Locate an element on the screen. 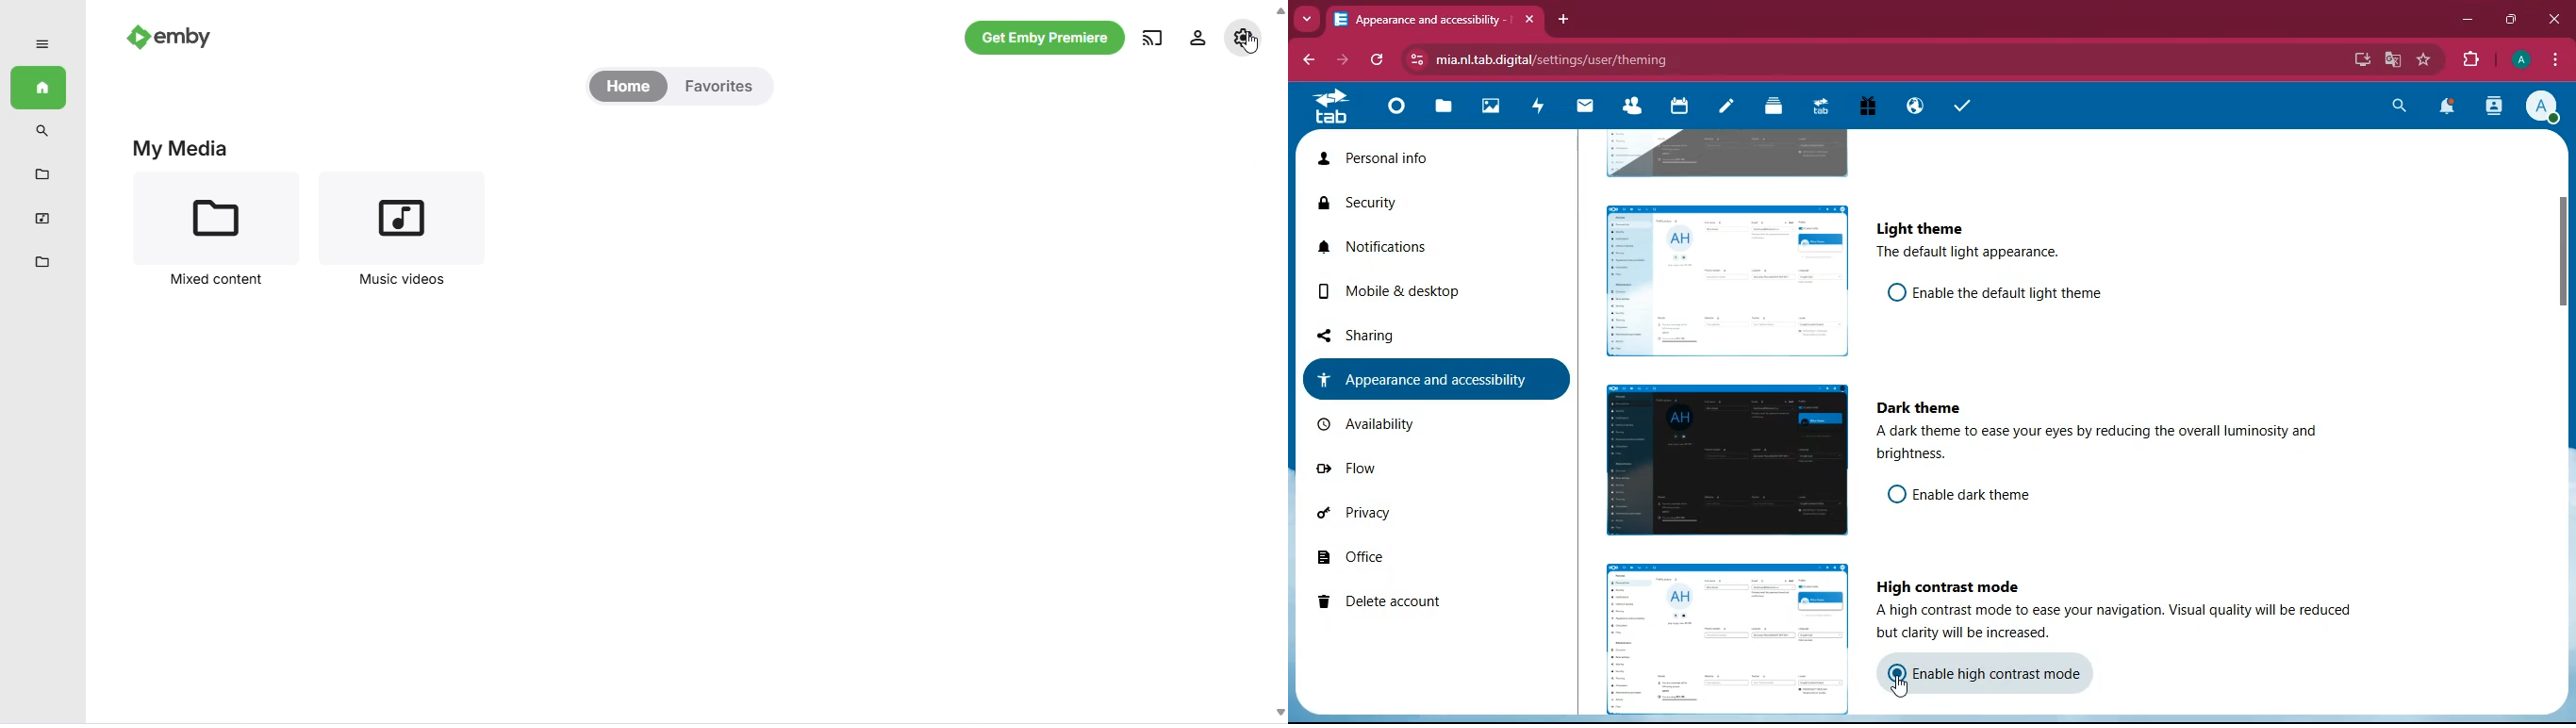 Image resolution: width=2576 pixels, height=728 pixels. url is located at coordinates (1569, 58).